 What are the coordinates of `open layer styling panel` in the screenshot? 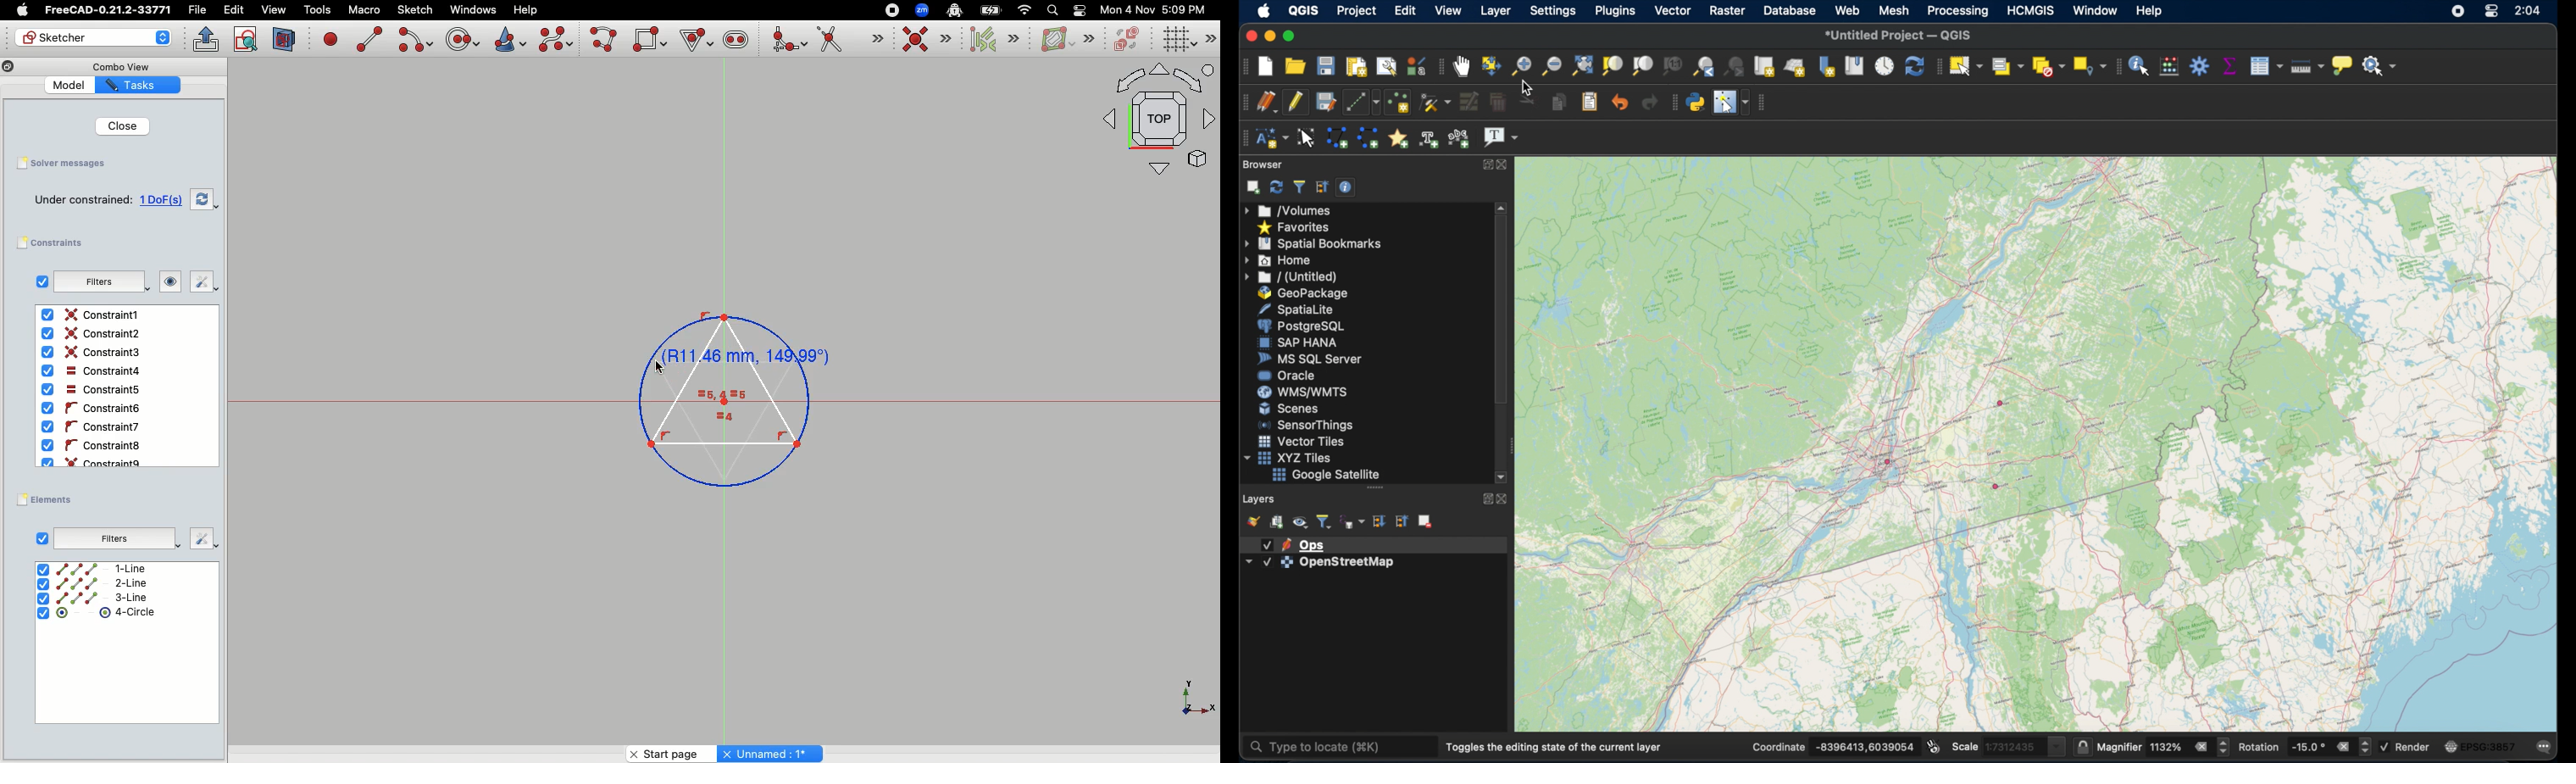 It's located at (1253, 521).